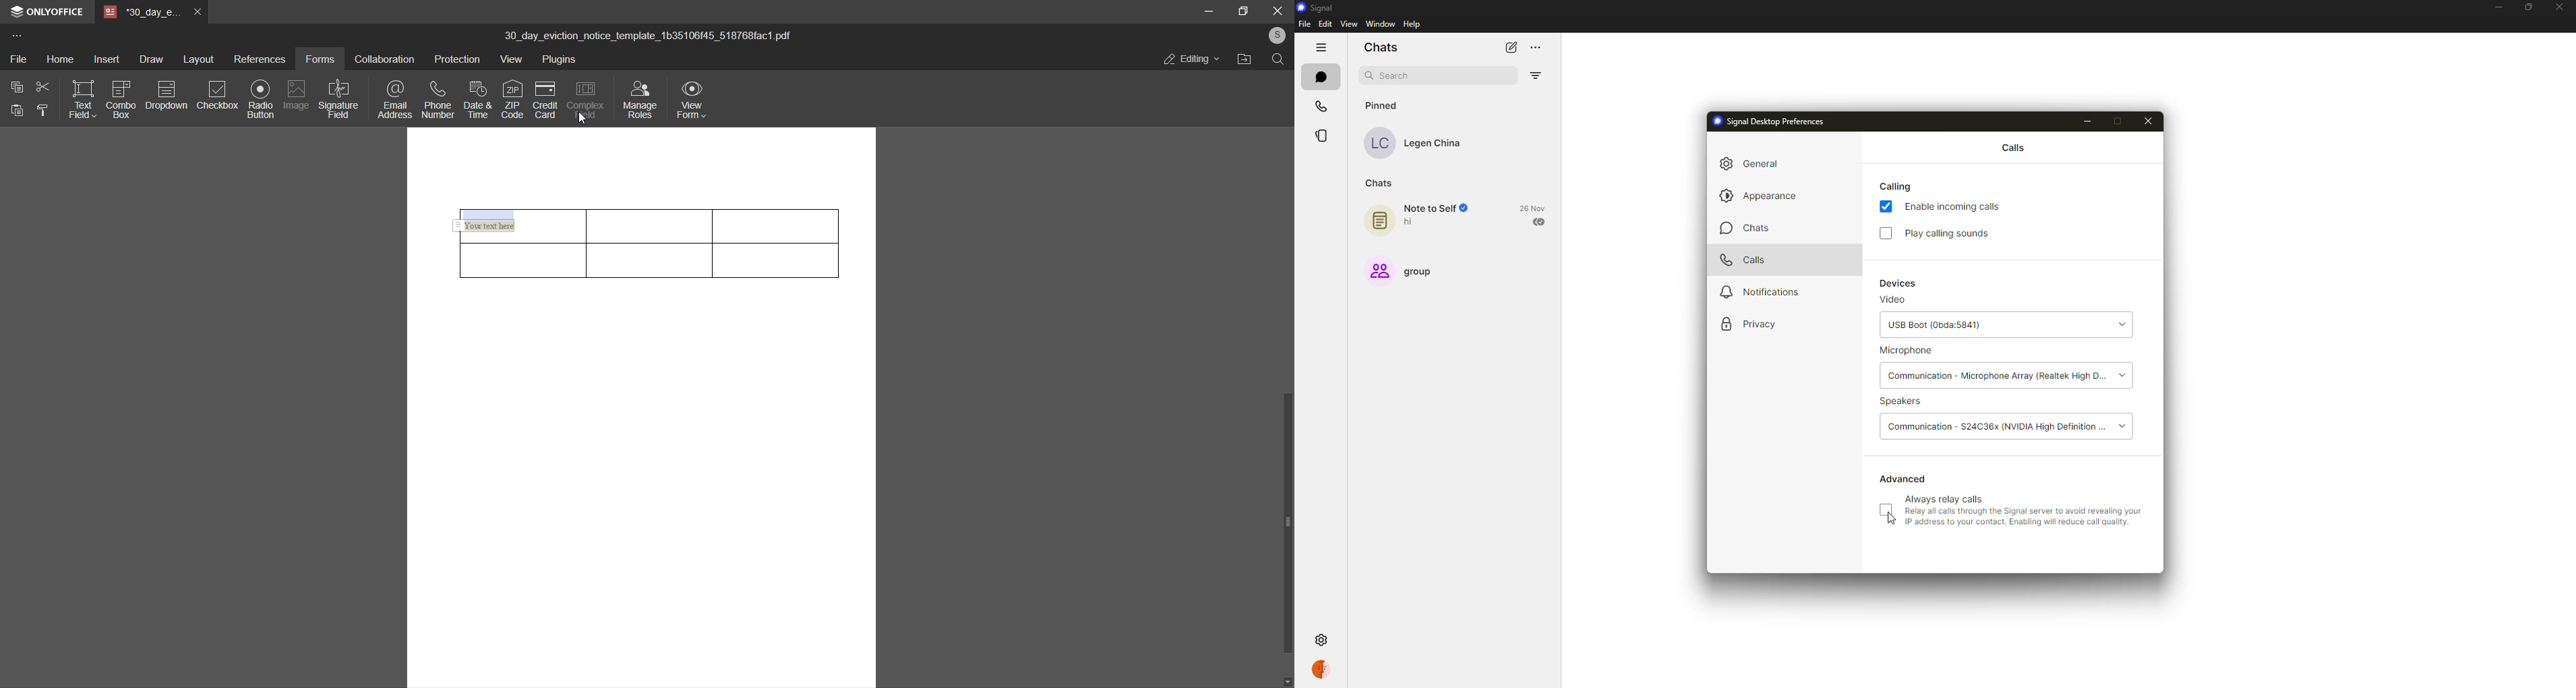 The image size is (2576, 700). What do you see at coordinates (1275, 35) in the screenshot?
I see `user` at bounding box center [1275, 35].